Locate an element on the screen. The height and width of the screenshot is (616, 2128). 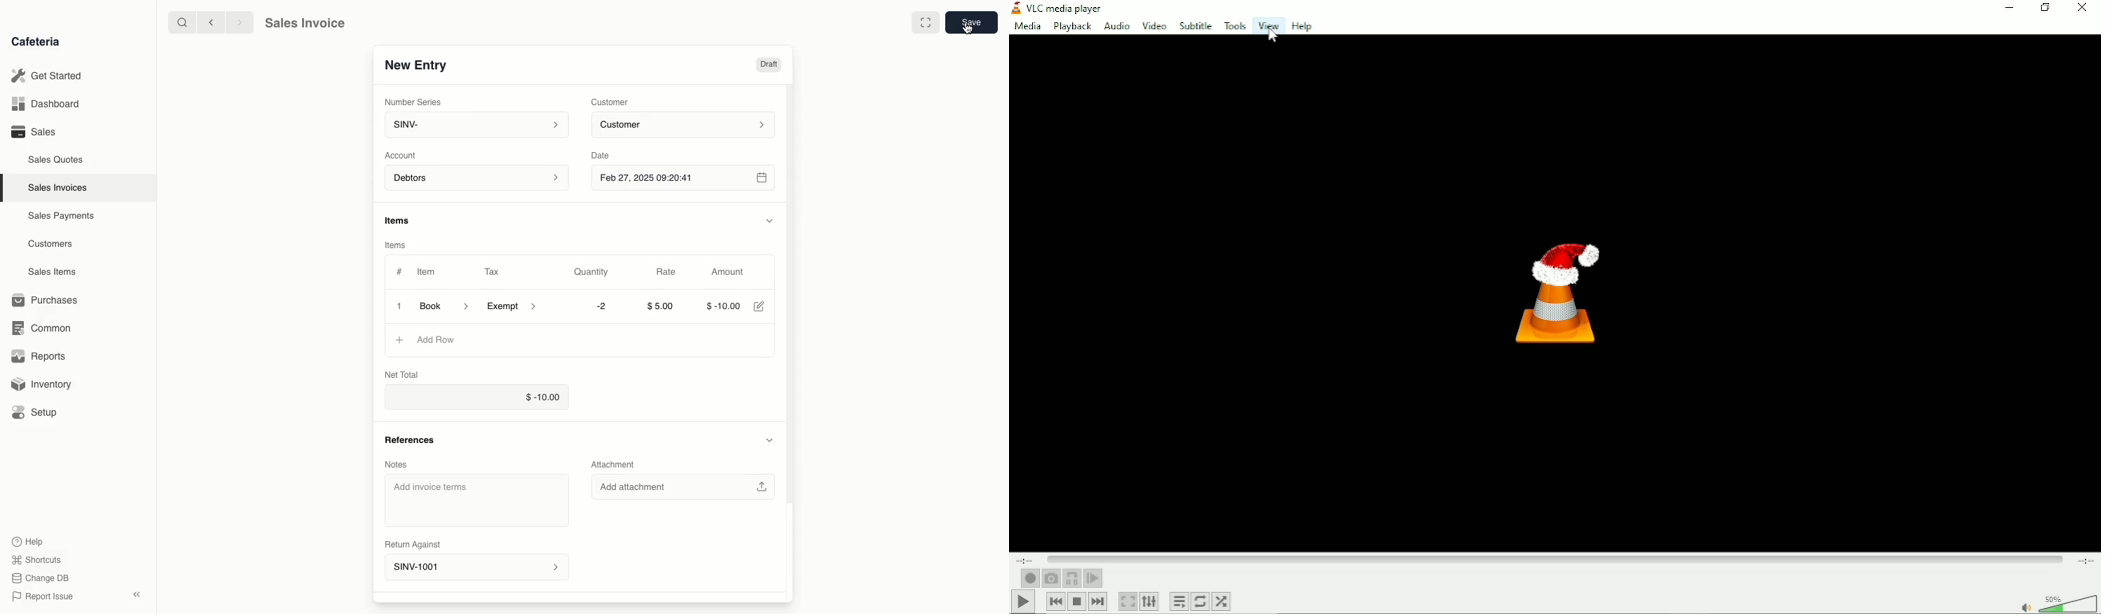
Collapse is located at coordinates (138, 594).